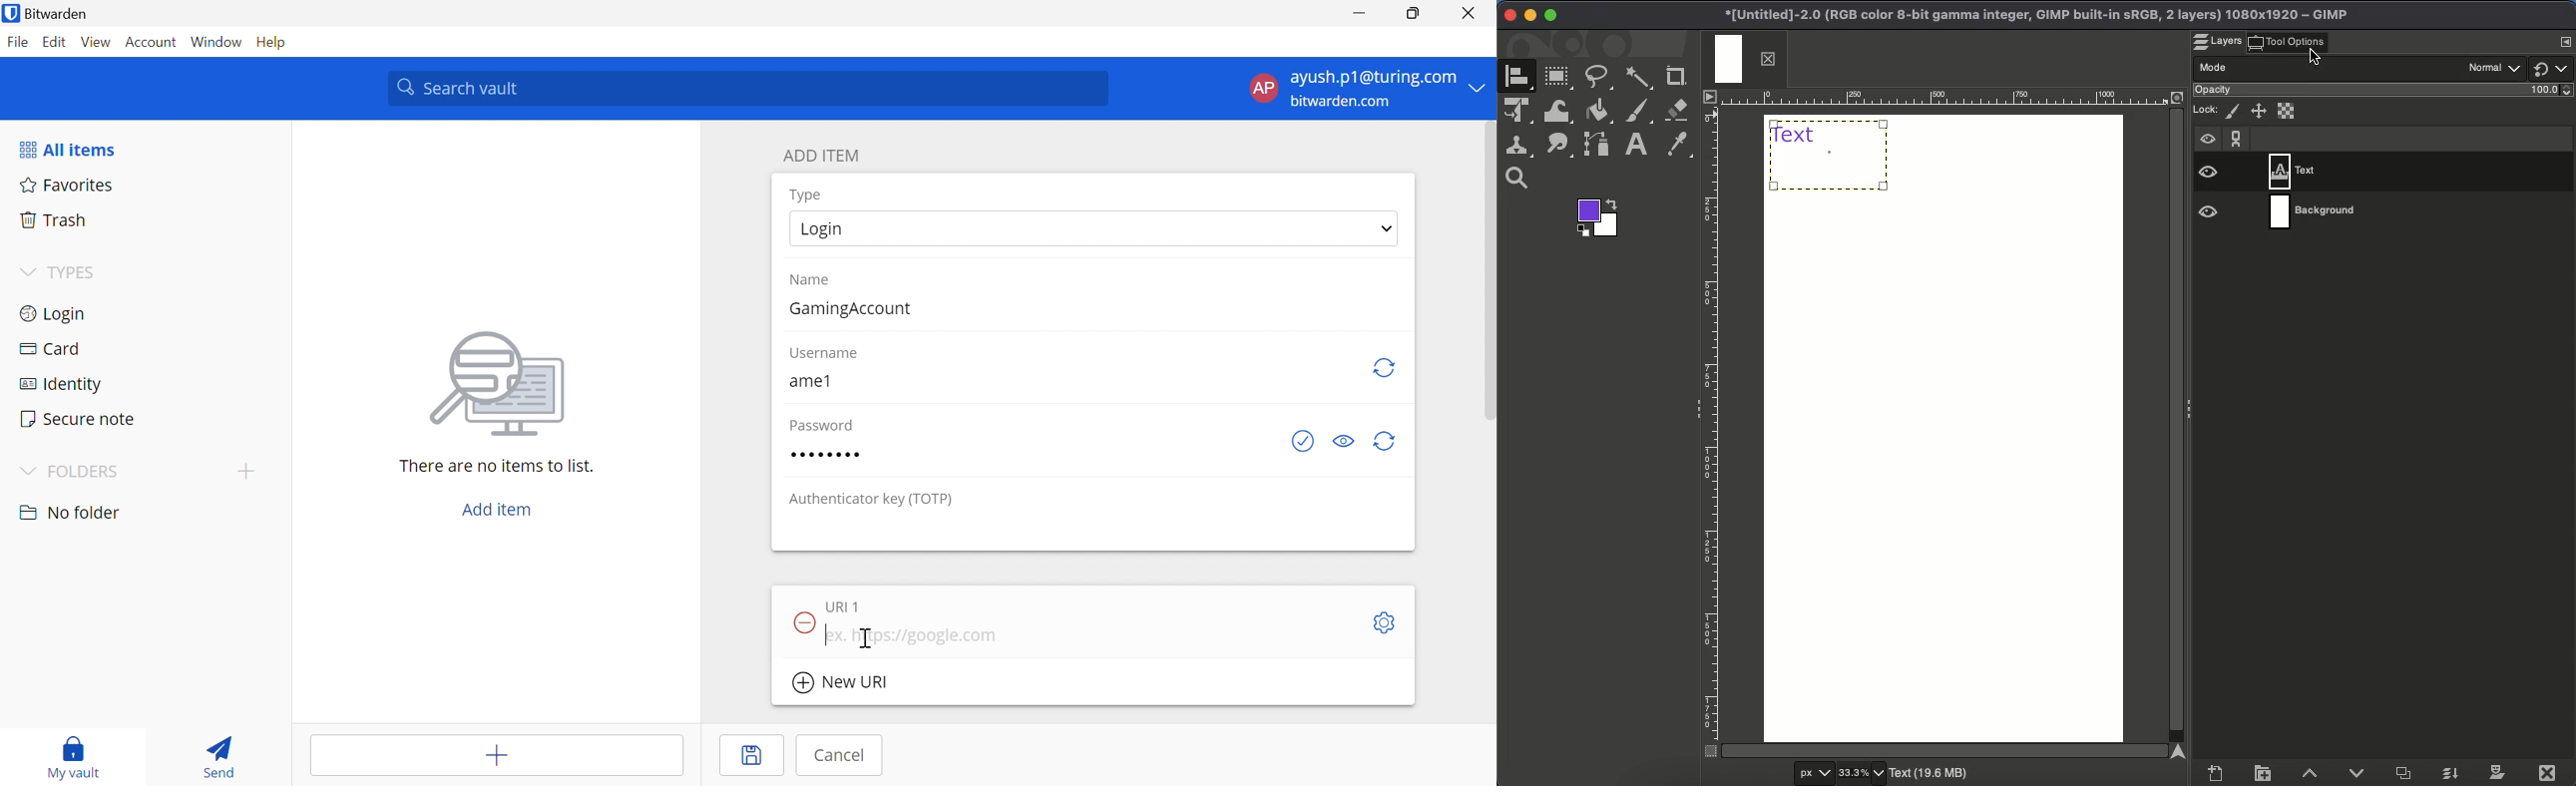  I want to click on Minimize, so click(1360, 14).